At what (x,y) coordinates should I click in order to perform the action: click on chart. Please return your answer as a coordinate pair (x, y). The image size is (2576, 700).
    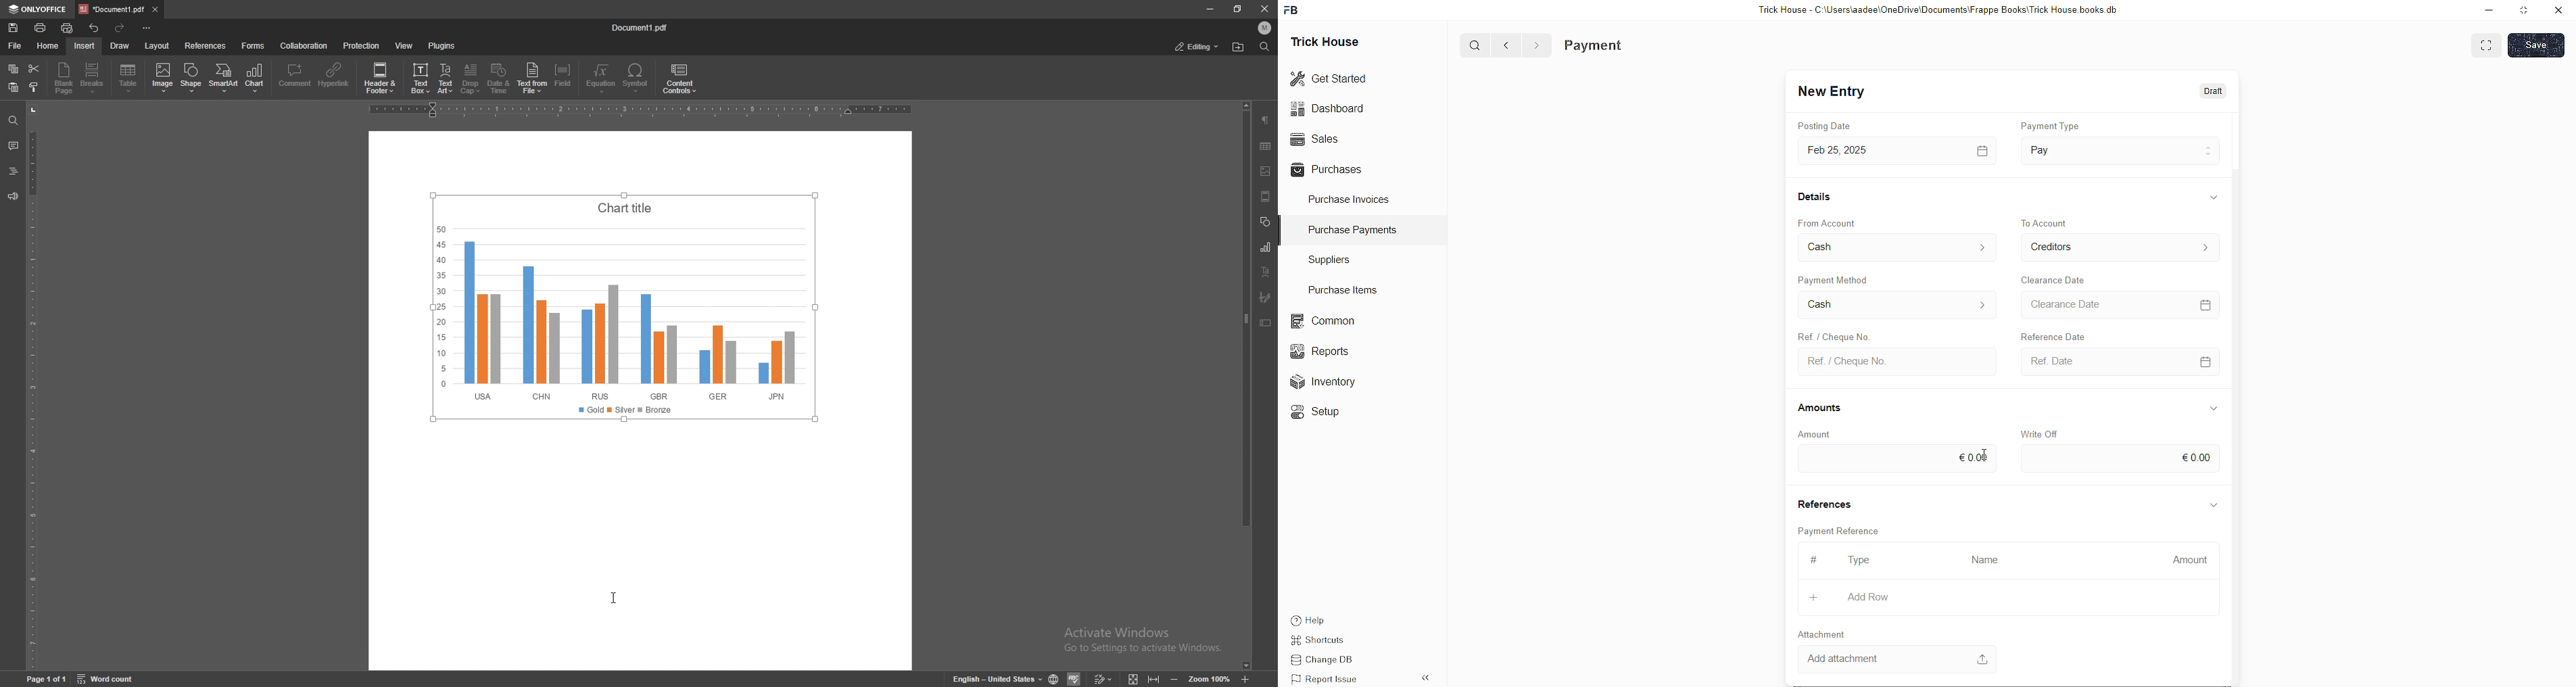
    Looking at the image, I should click on (623, 306).